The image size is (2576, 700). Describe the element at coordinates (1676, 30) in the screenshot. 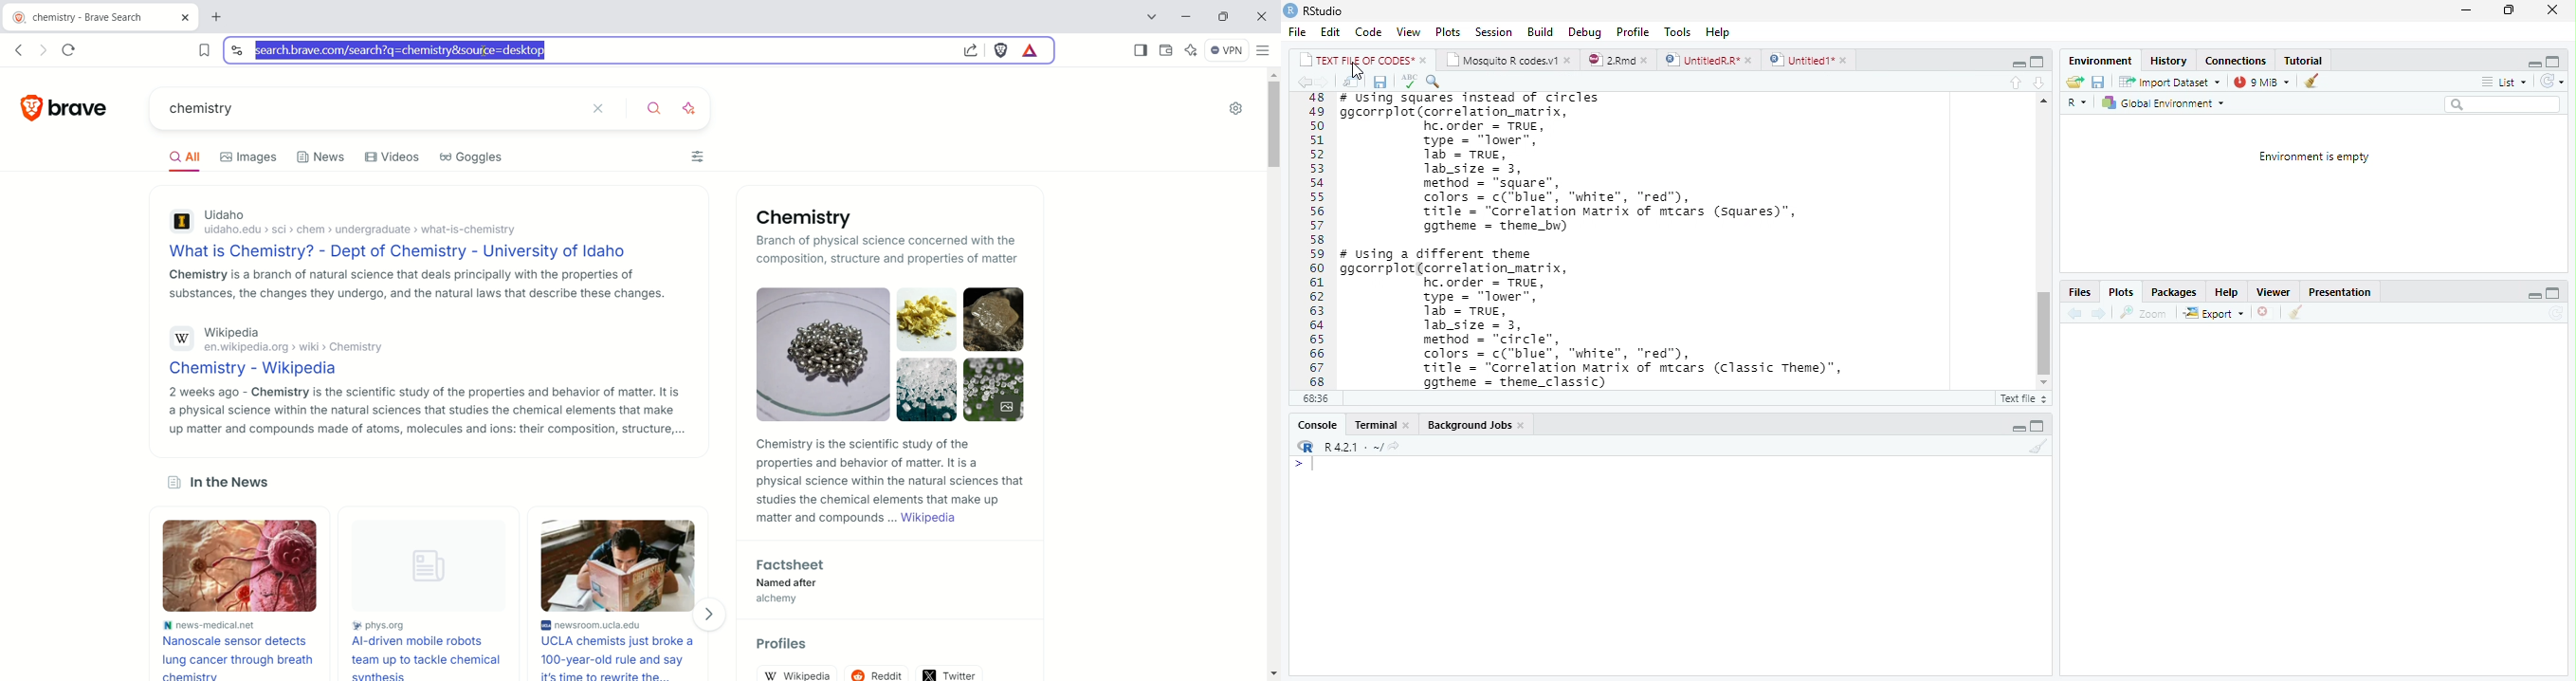

I see `Tools` at that location.